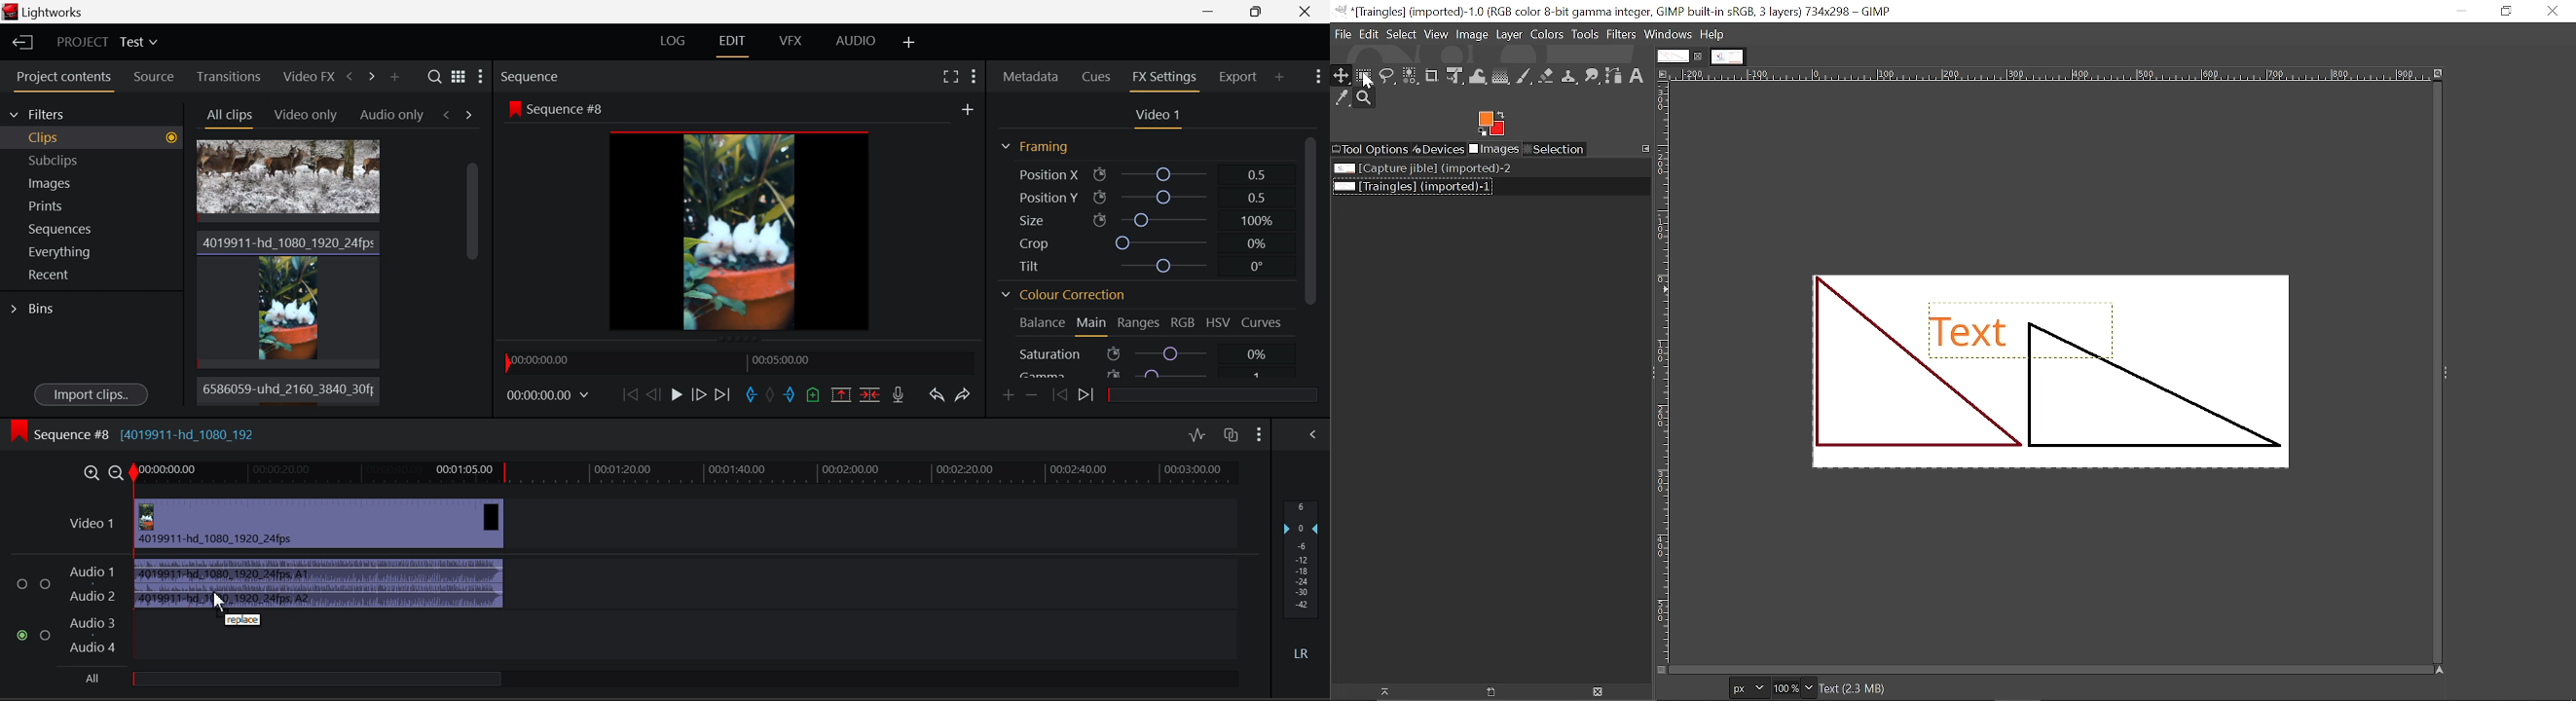  I want to click on Raise this image display, so click(1382, 691).